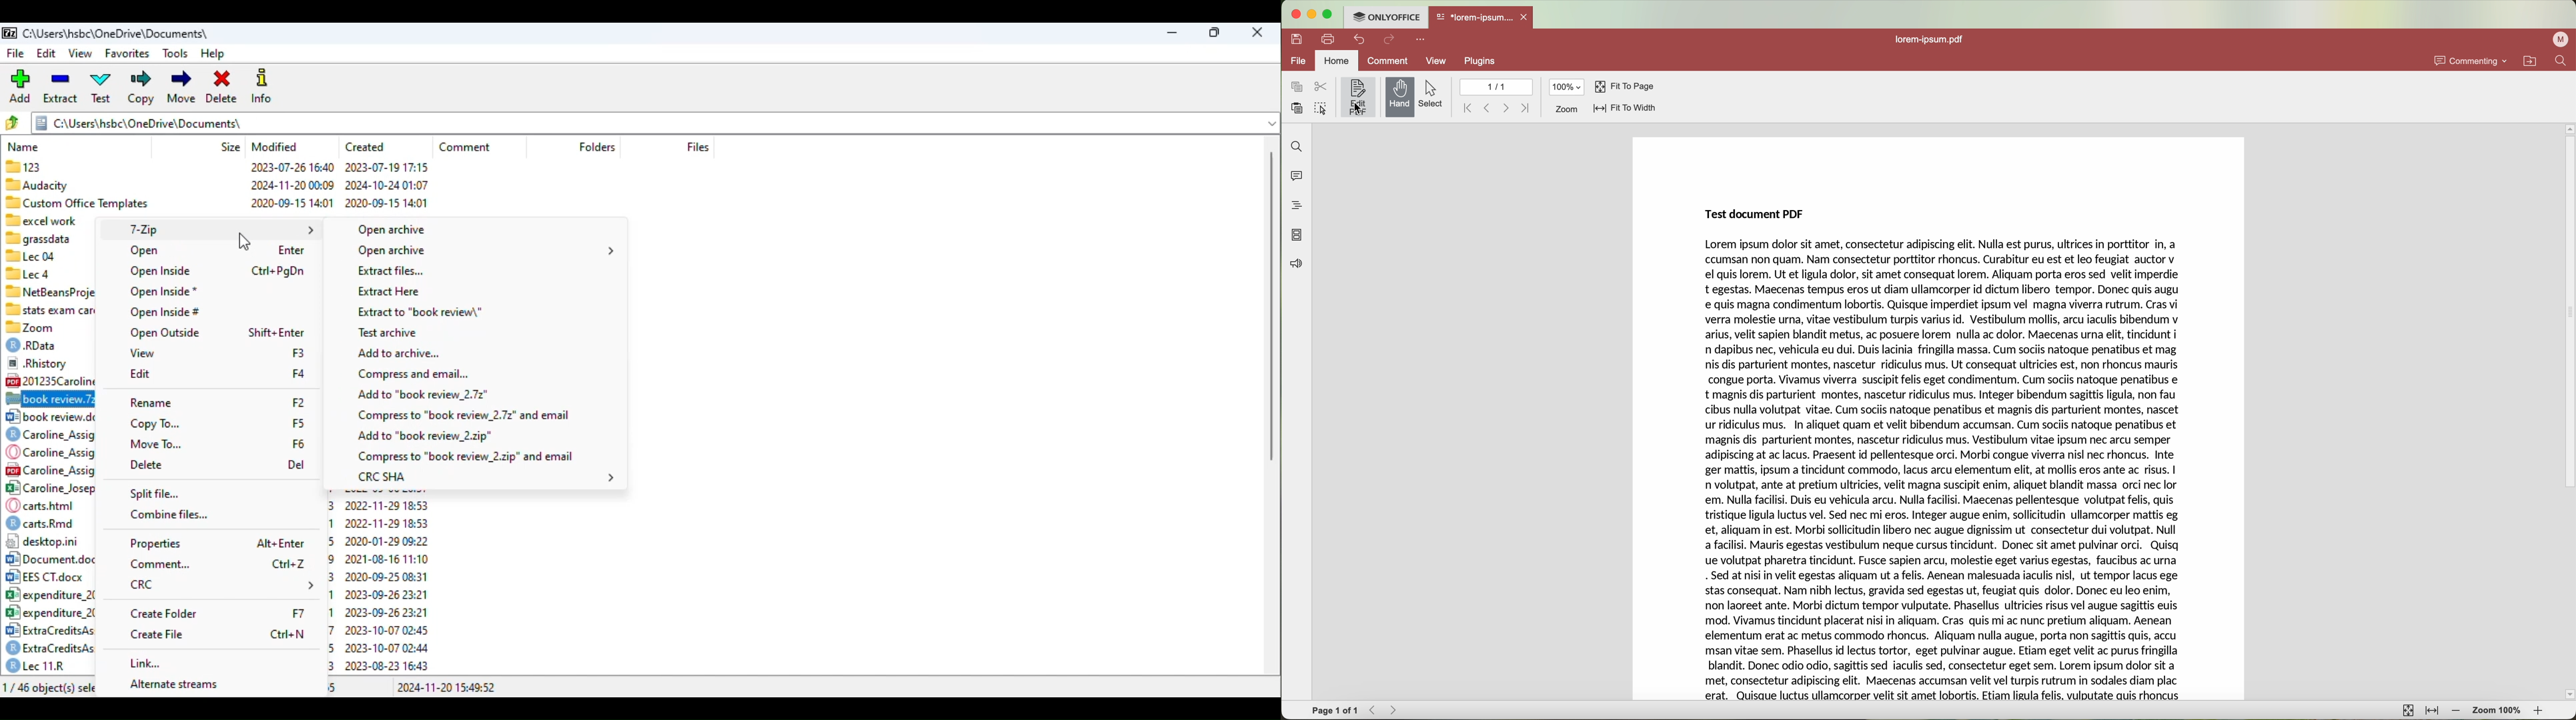 This screenshot has height=728, width=2576. Describe the element at coordinates (1385, 710) in the screenshot. I see `navigate arrows` at that location.